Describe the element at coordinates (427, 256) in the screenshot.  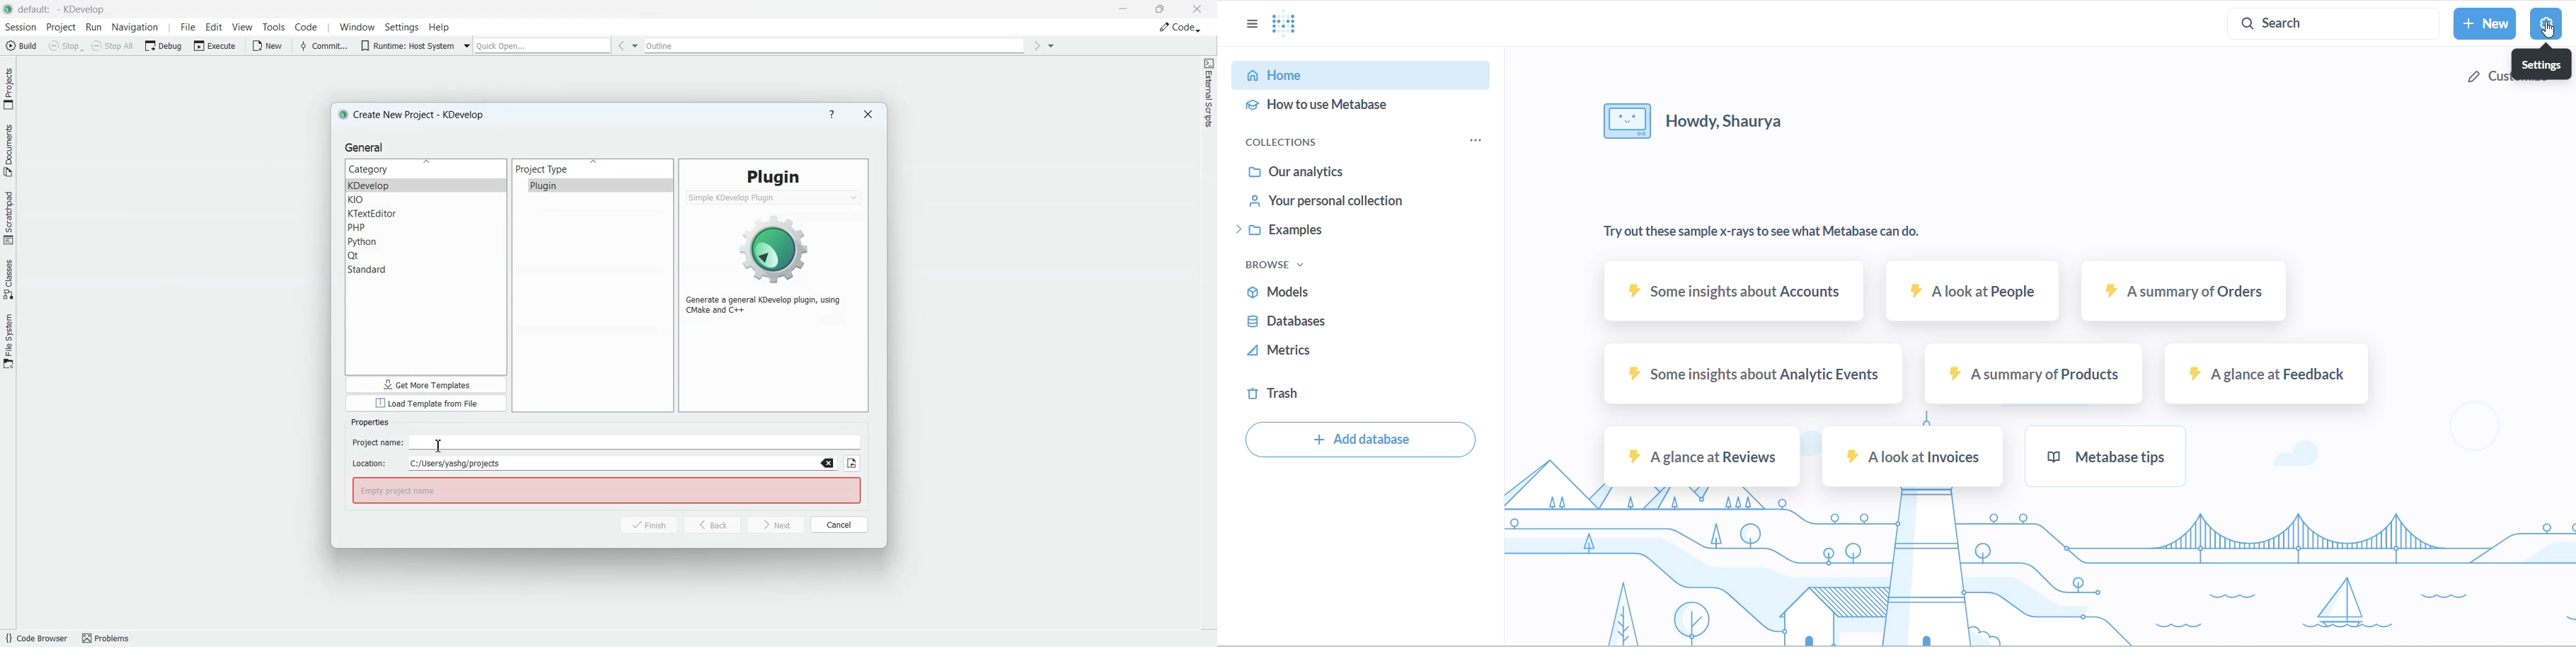
I see `Qt` at that location.